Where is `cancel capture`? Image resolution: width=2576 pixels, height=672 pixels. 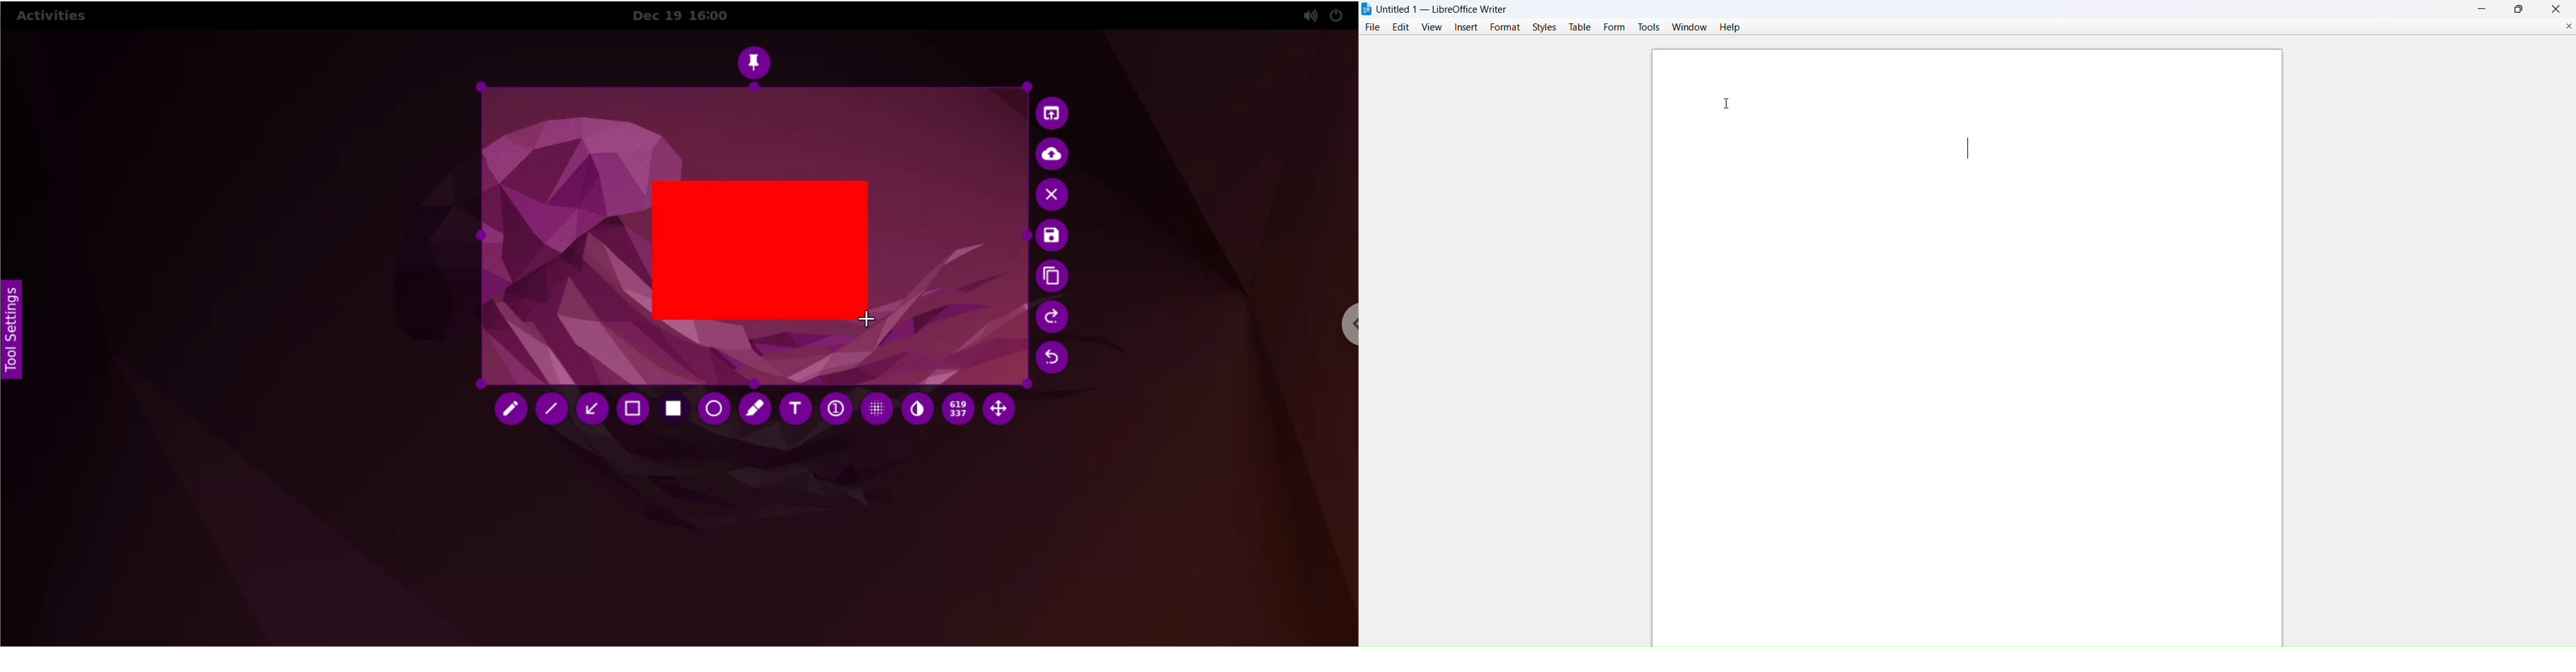 cancel capture is located at coordinates (1054, 196).